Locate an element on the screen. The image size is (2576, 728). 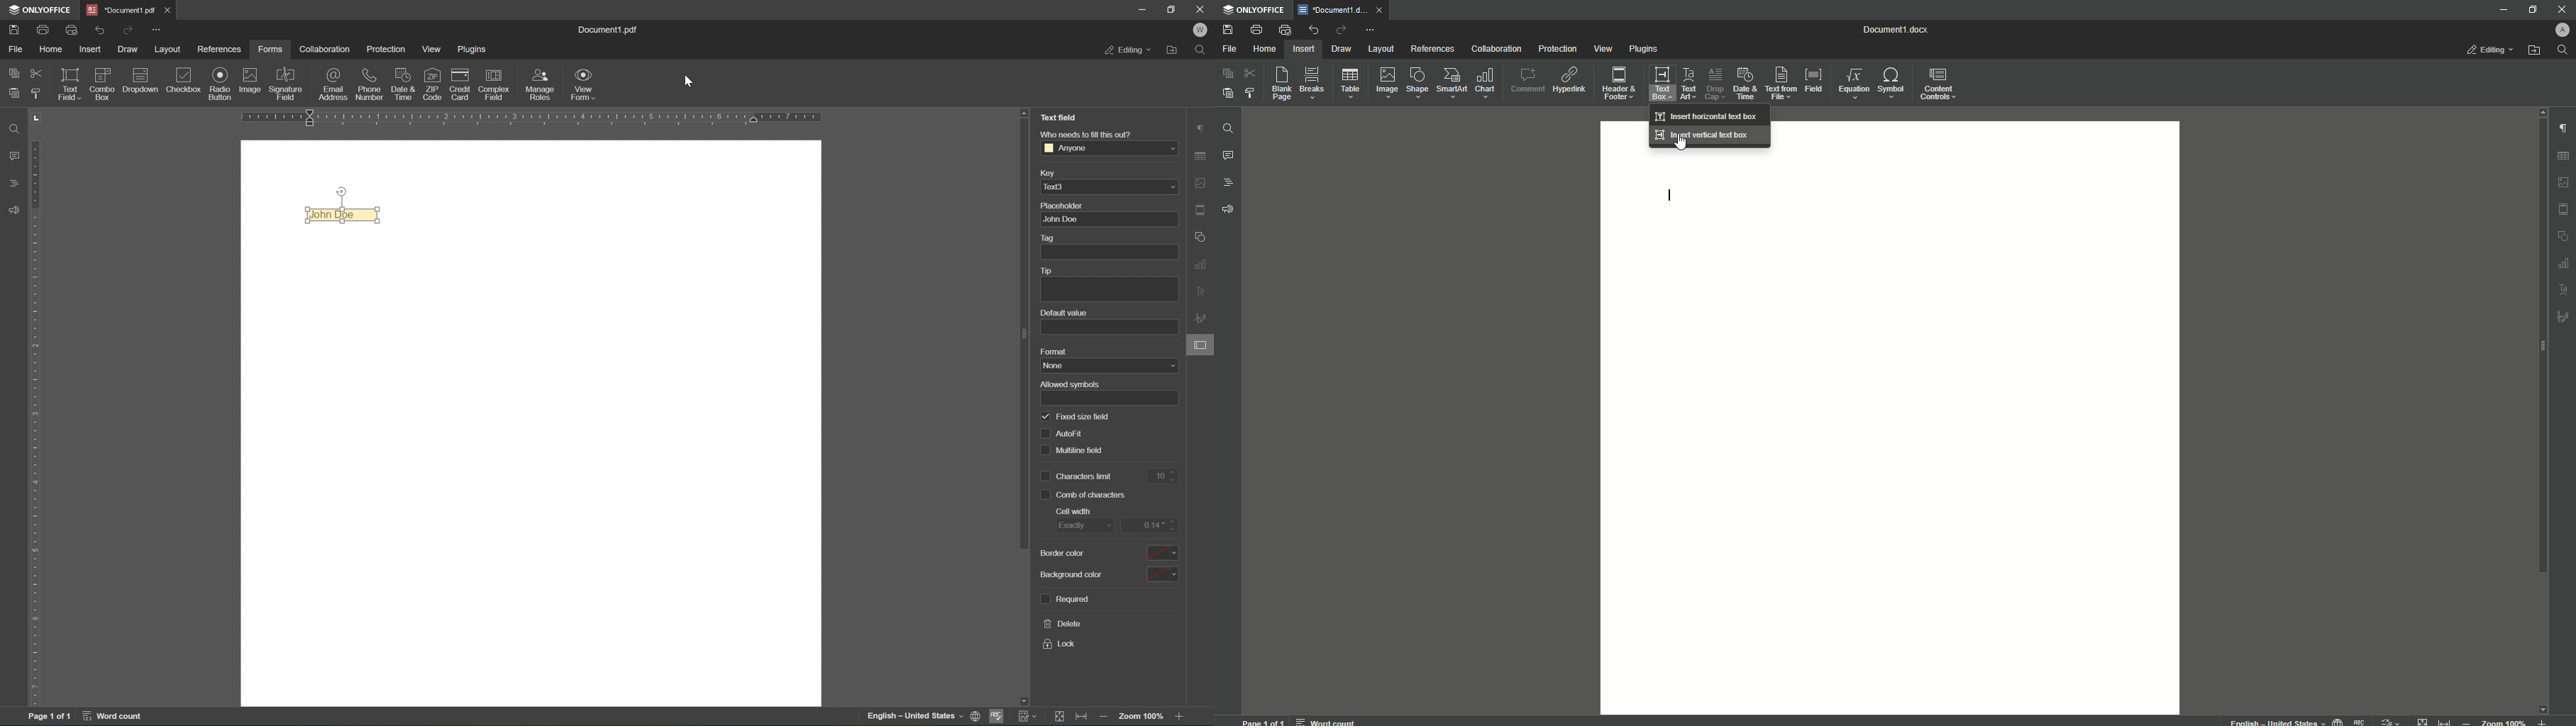
Comments is located at coordinates (1228, 156).